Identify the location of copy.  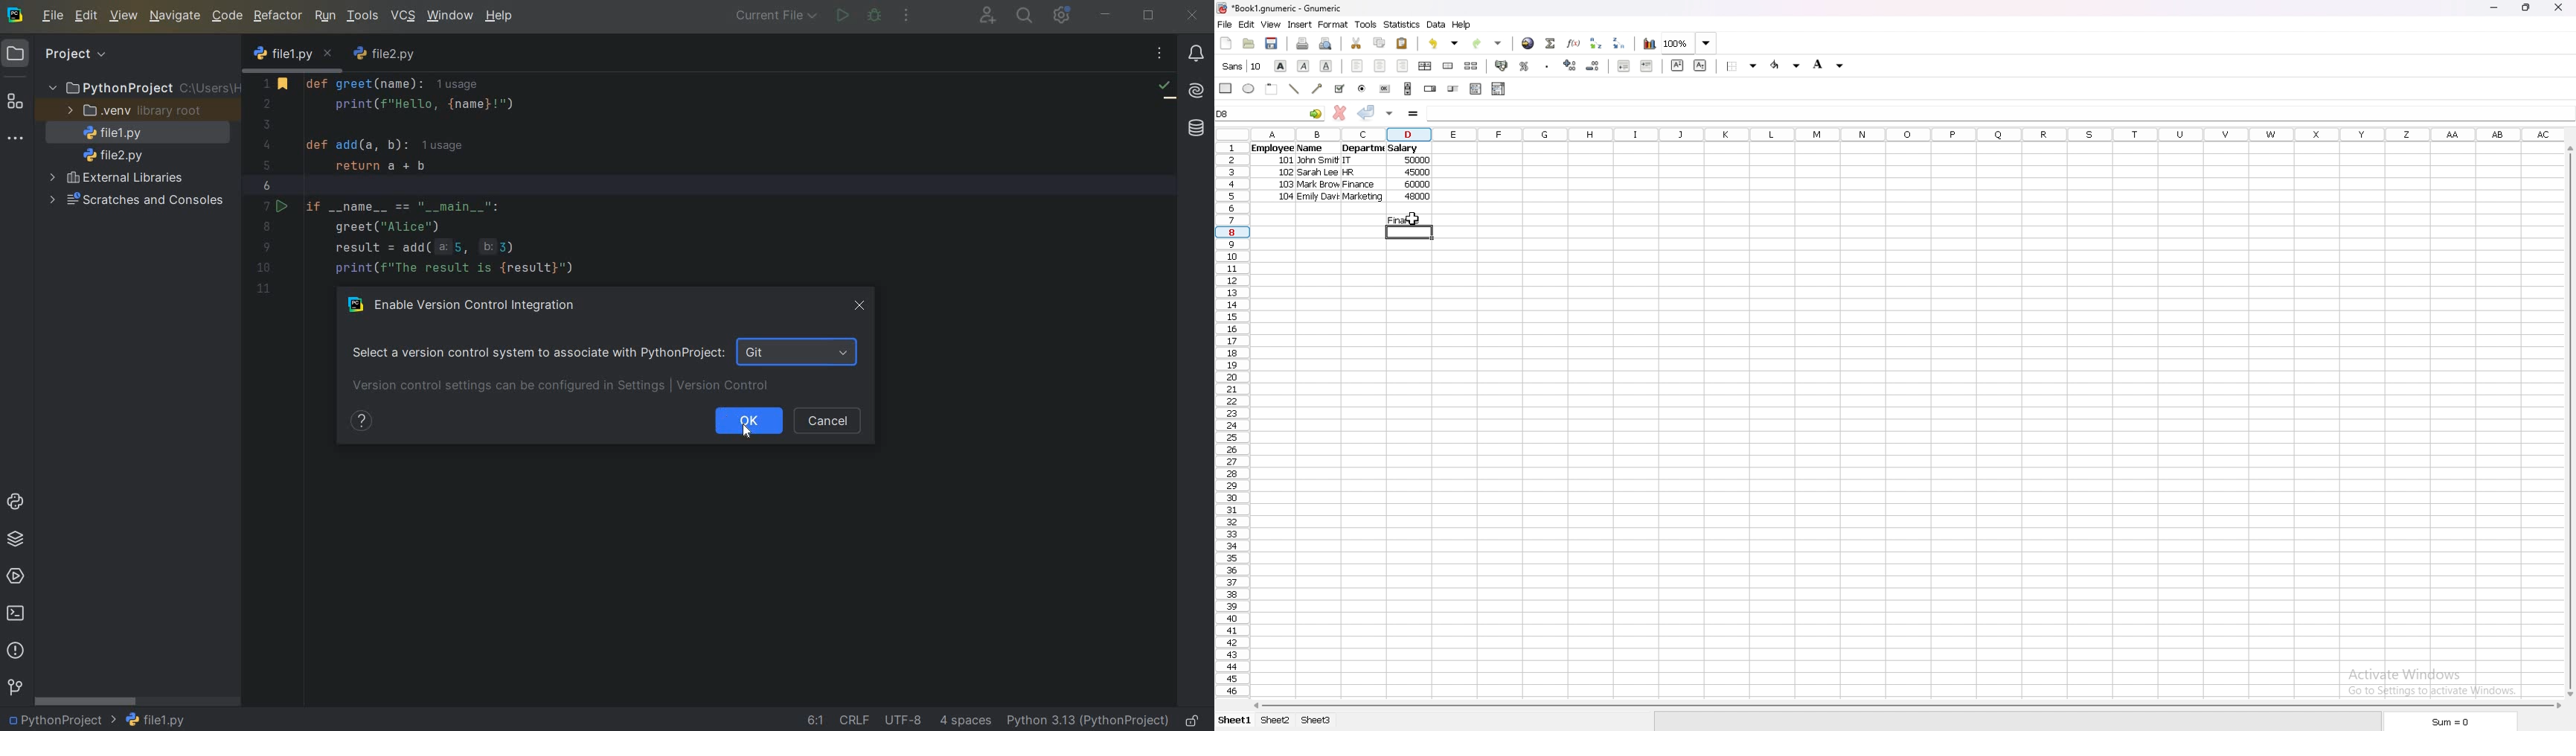
(1380, 43).